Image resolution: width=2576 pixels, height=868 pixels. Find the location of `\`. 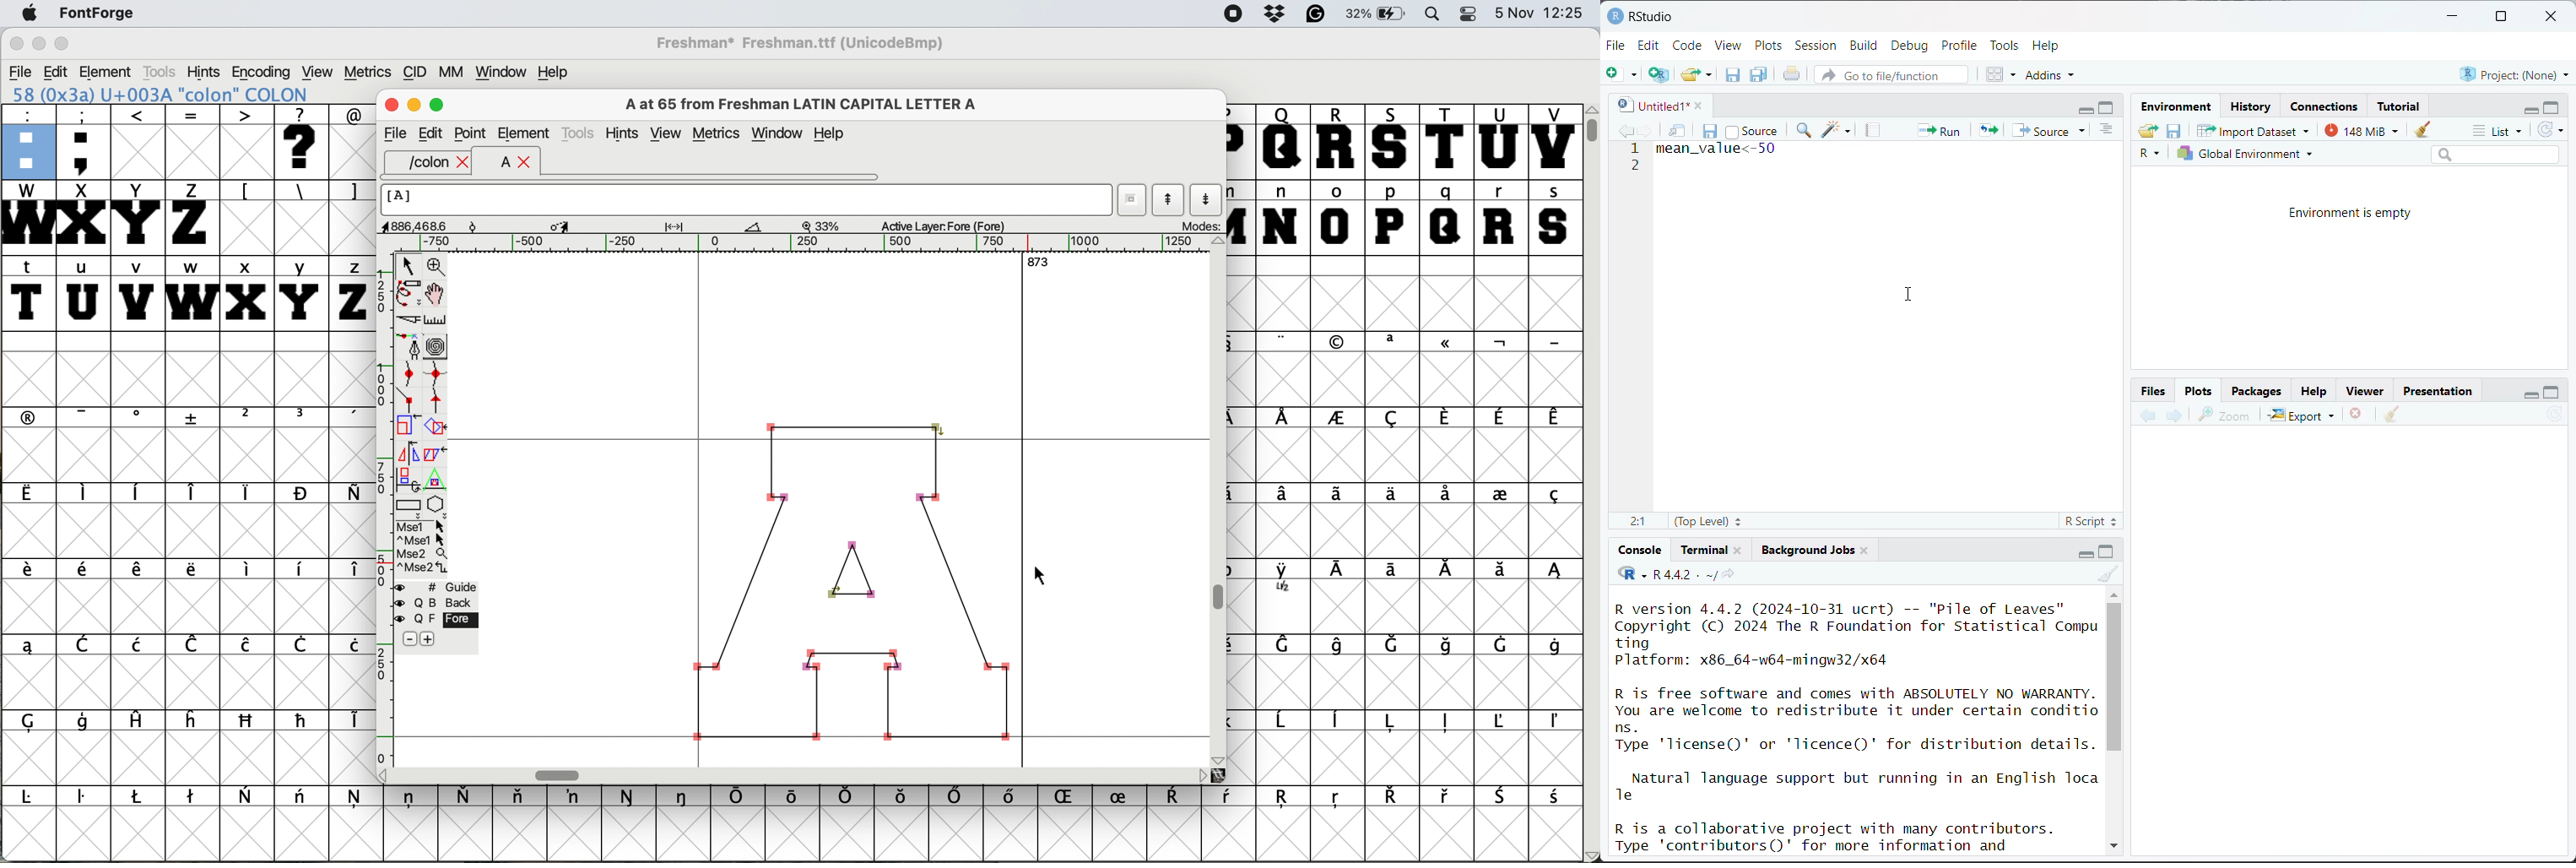

\ is located at coordinates (301, 191).